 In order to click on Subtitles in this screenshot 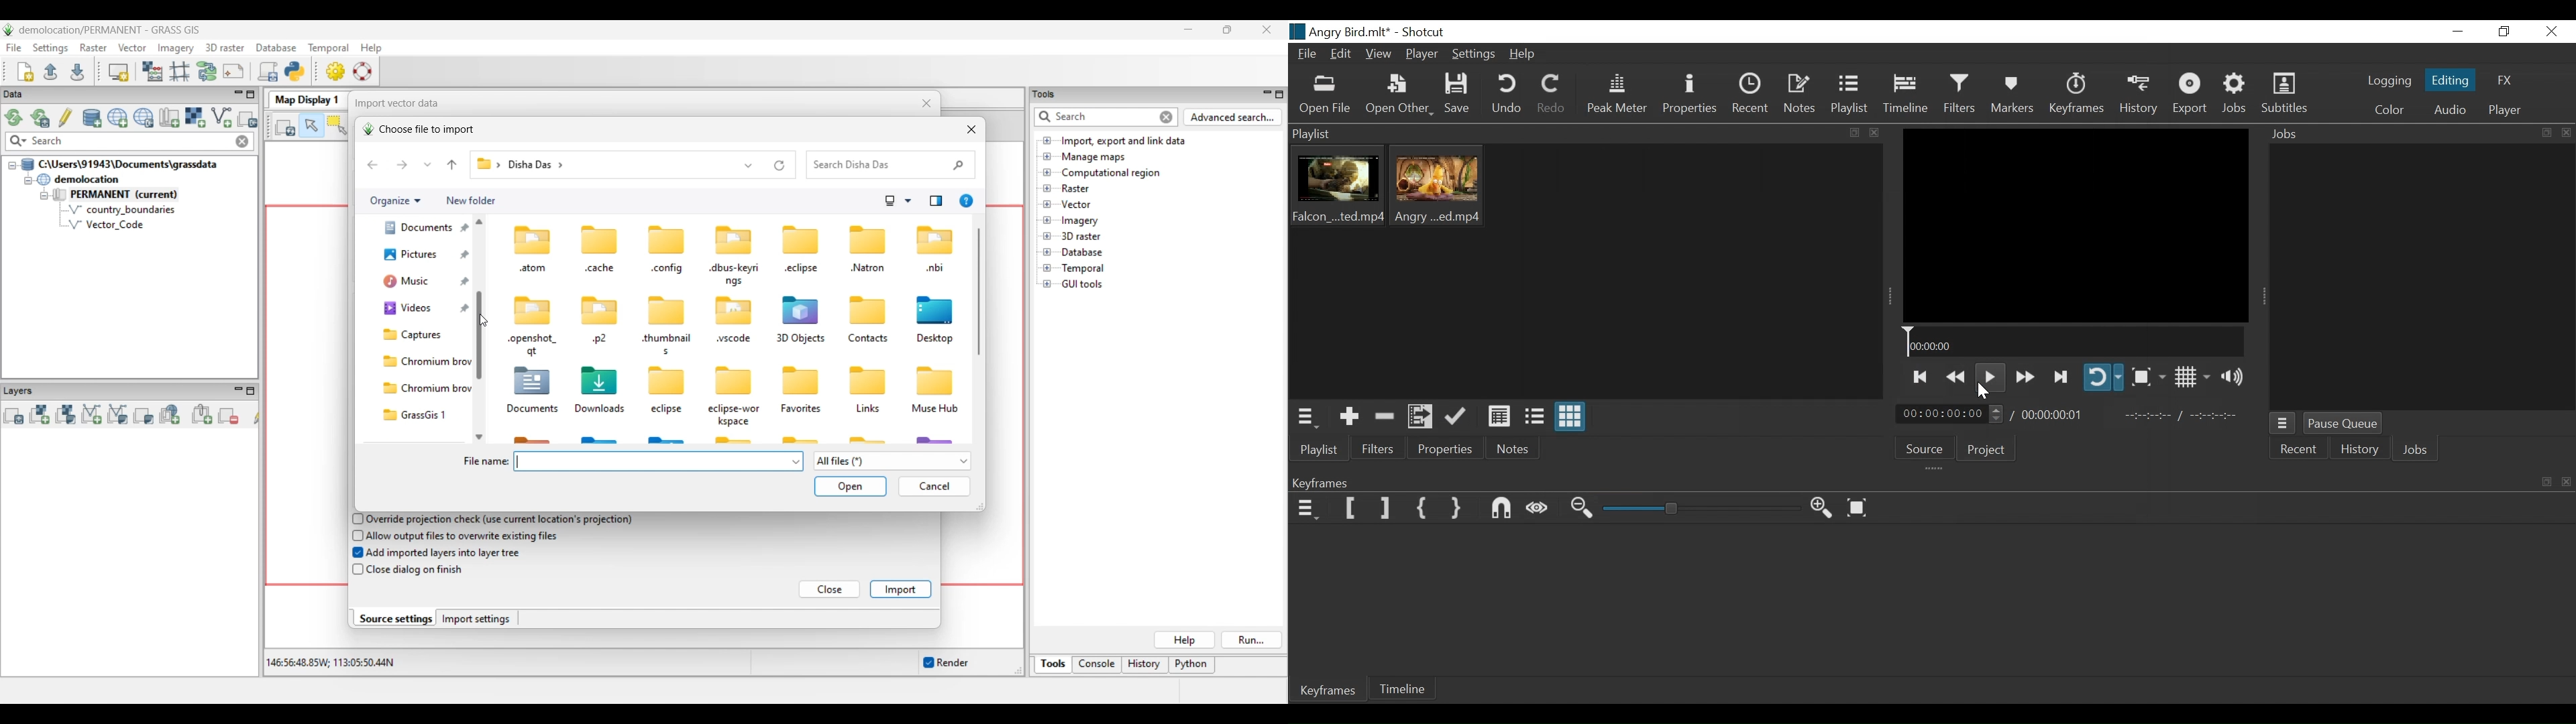, I will do `click(2288, 93)`.